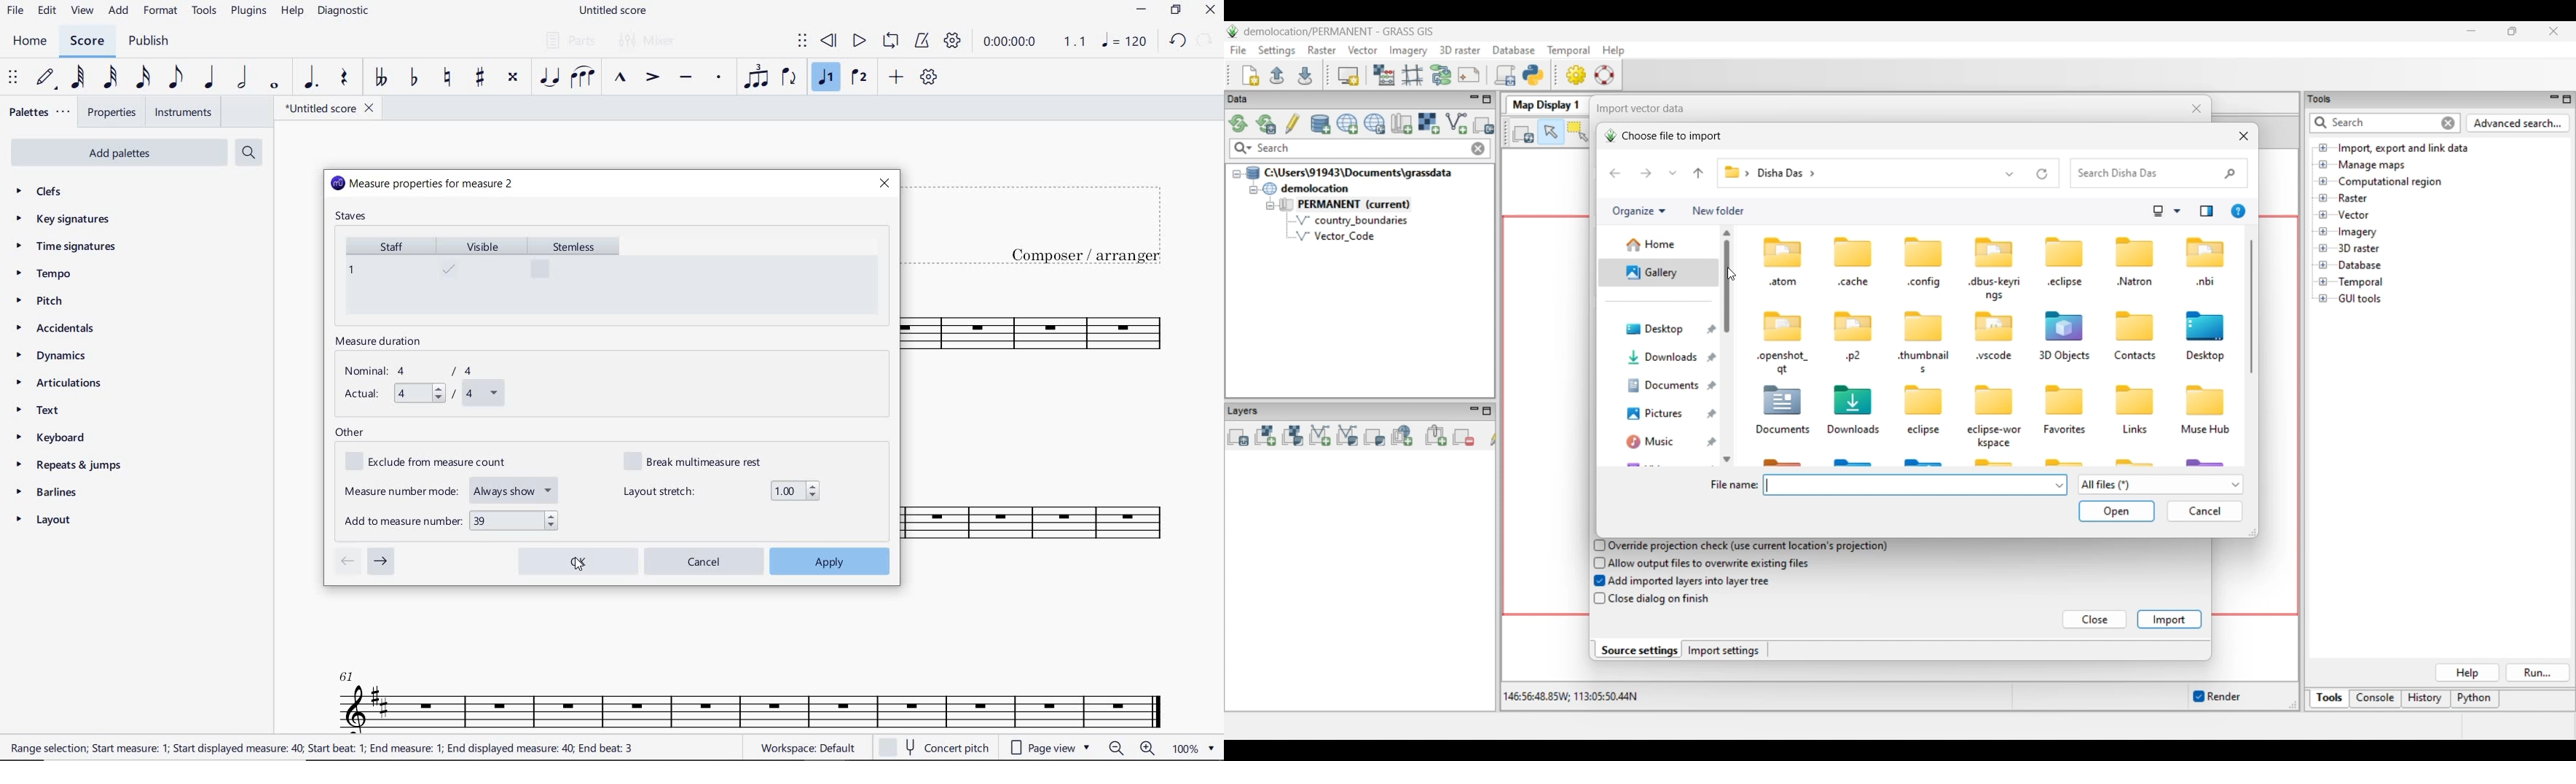 The height and width of the screenshot is (784, 2576). Describe the element at coordinates (703, 460) in the screenshot. I see `break multimeasure rest` at that location.